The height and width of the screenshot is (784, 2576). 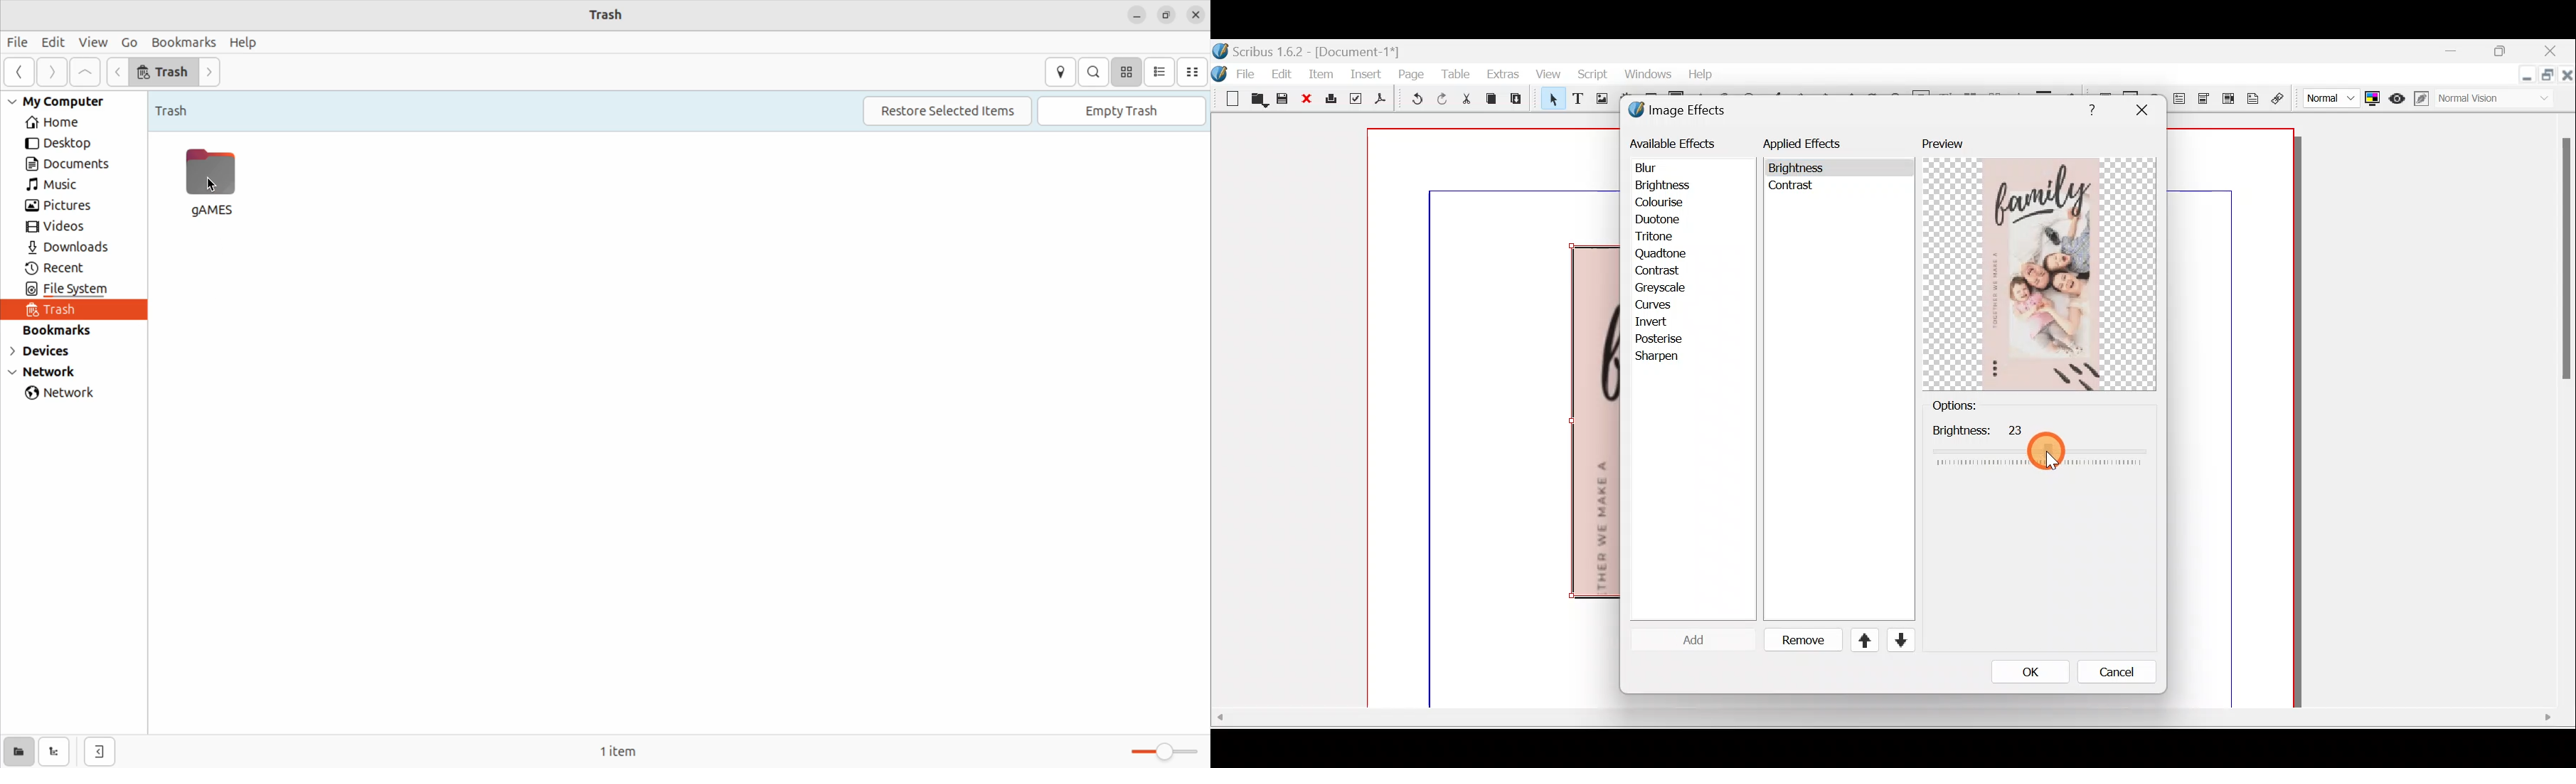 I want to click on Undo, so click(x=1412, y=100).